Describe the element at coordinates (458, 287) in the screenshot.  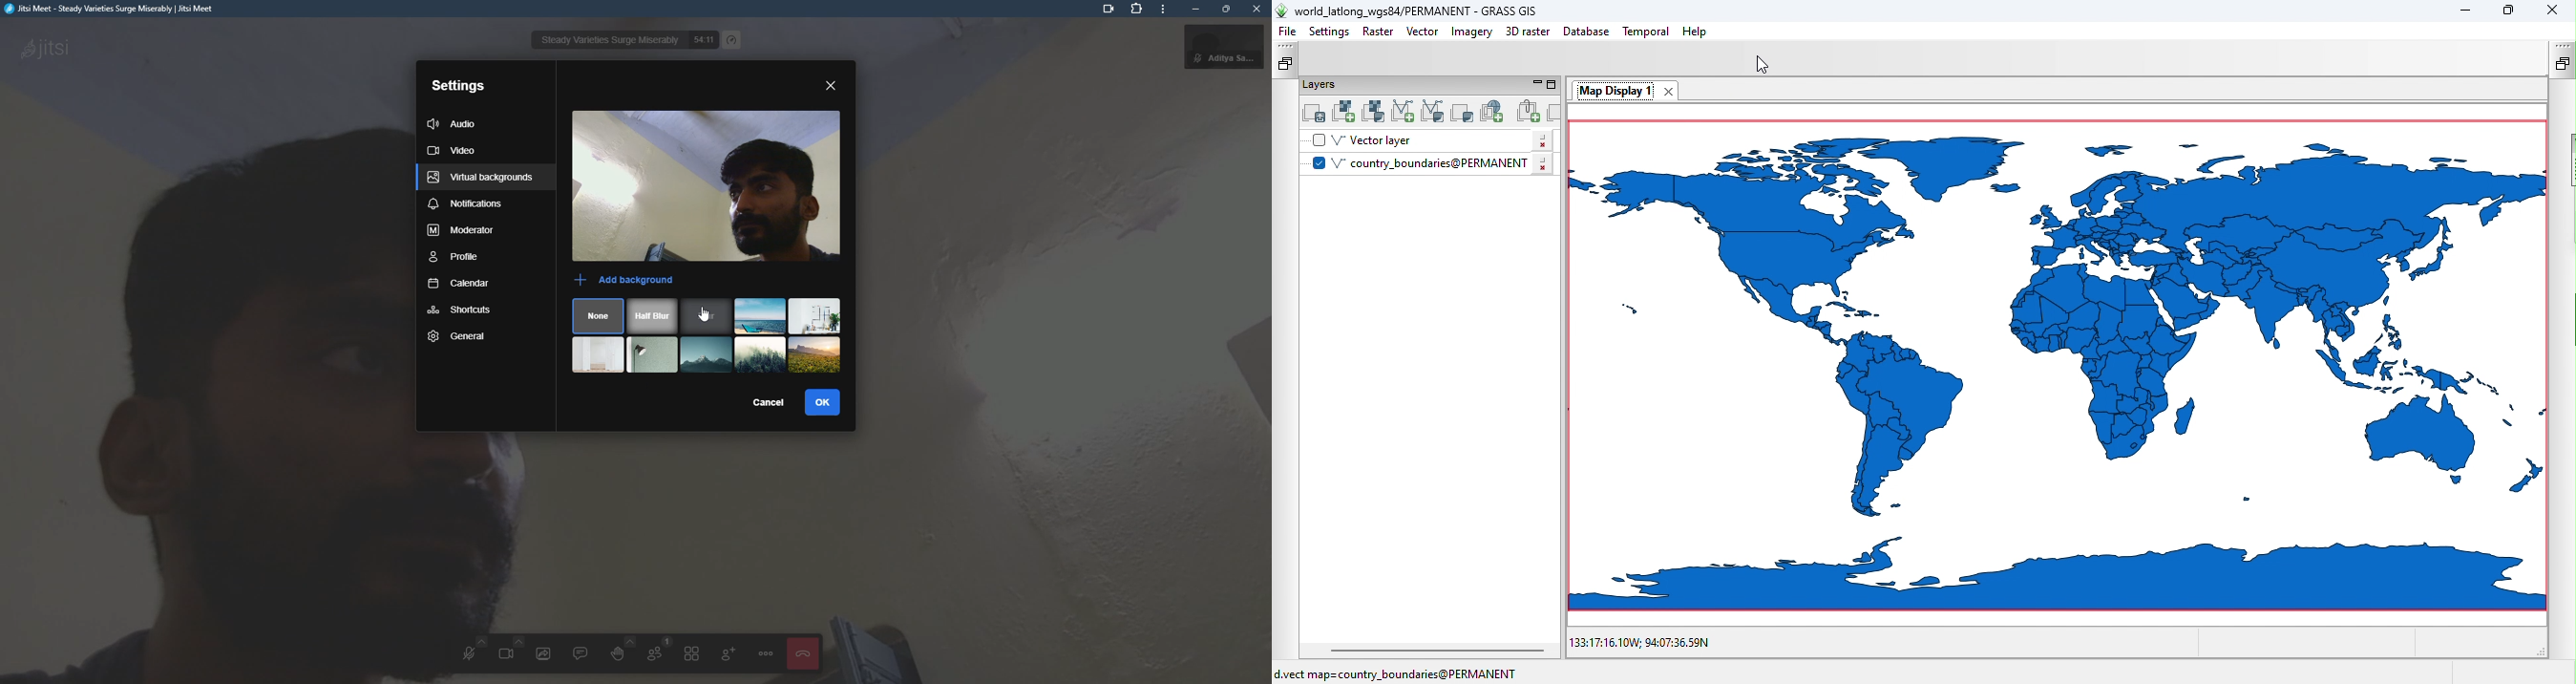
I see `calendar` at that location.